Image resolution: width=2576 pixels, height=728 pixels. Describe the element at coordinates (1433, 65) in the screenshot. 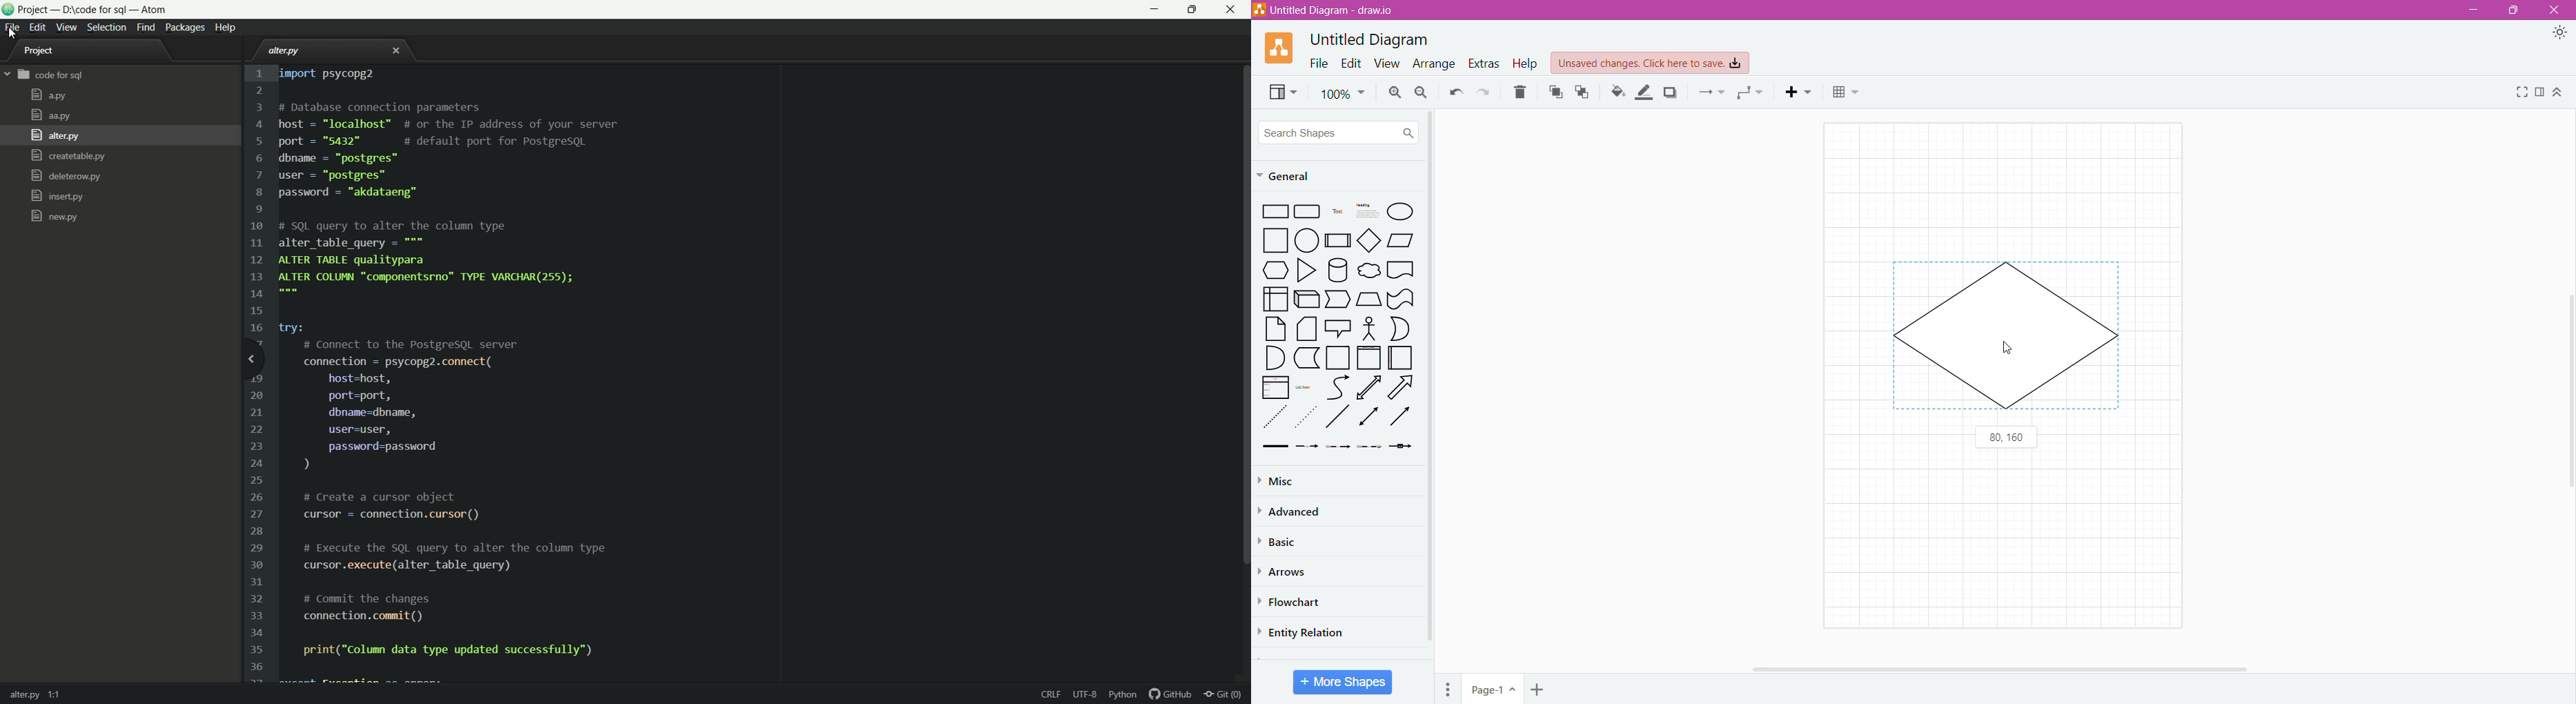

I see `Arrange` at that location.